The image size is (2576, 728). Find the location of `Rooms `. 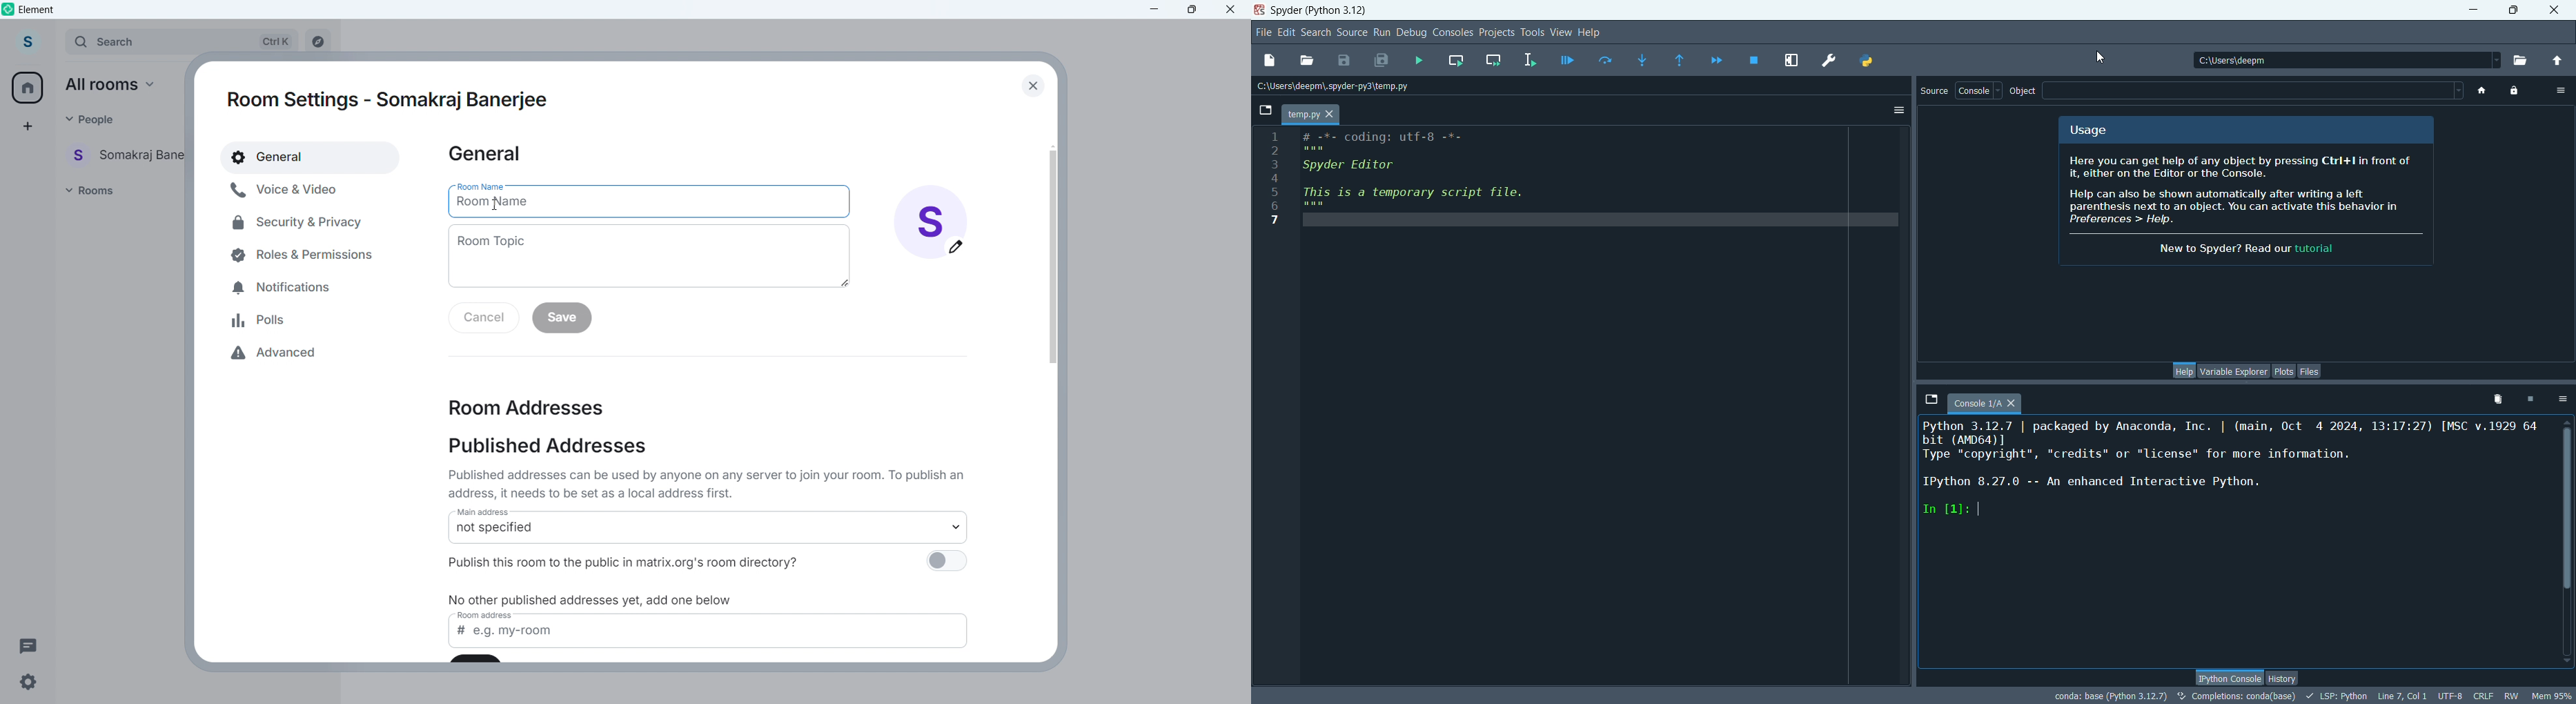

Rooms  is located at coordinates (93, 190).